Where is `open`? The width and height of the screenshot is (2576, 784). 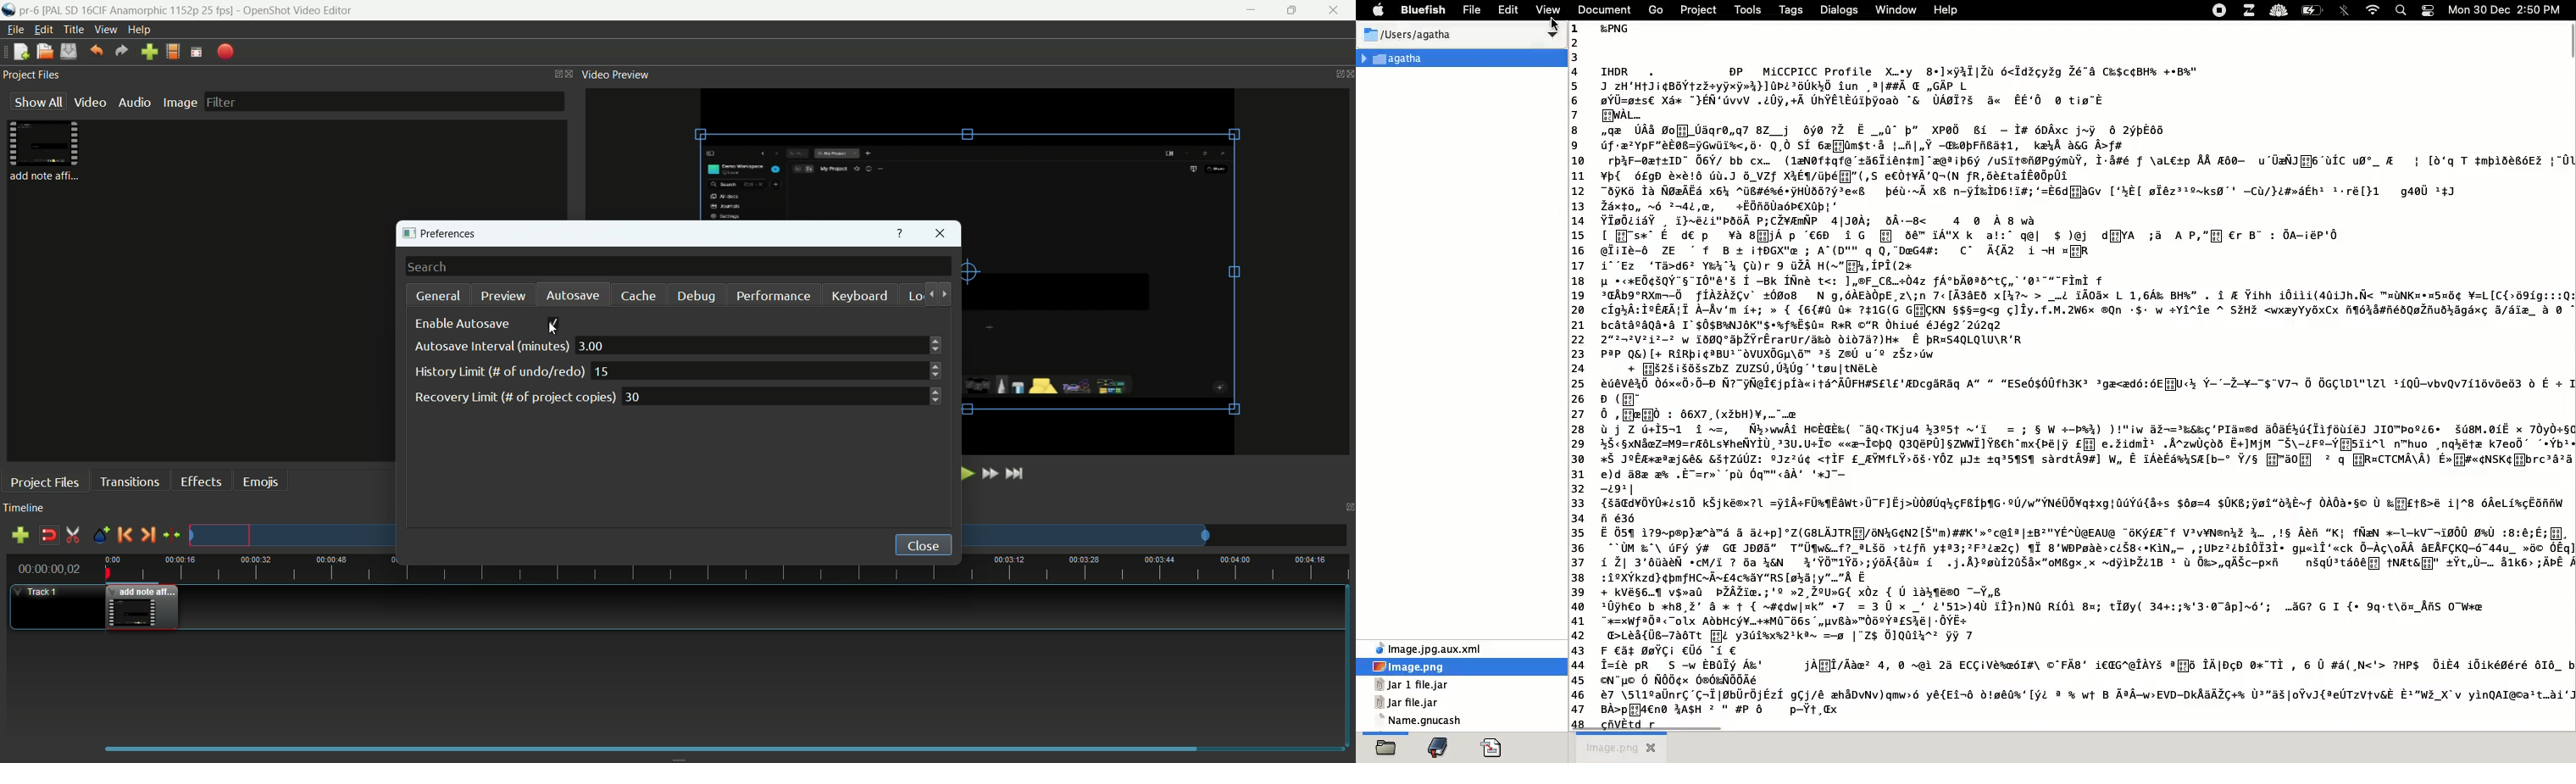 open is located at coordinates (1390, 748).